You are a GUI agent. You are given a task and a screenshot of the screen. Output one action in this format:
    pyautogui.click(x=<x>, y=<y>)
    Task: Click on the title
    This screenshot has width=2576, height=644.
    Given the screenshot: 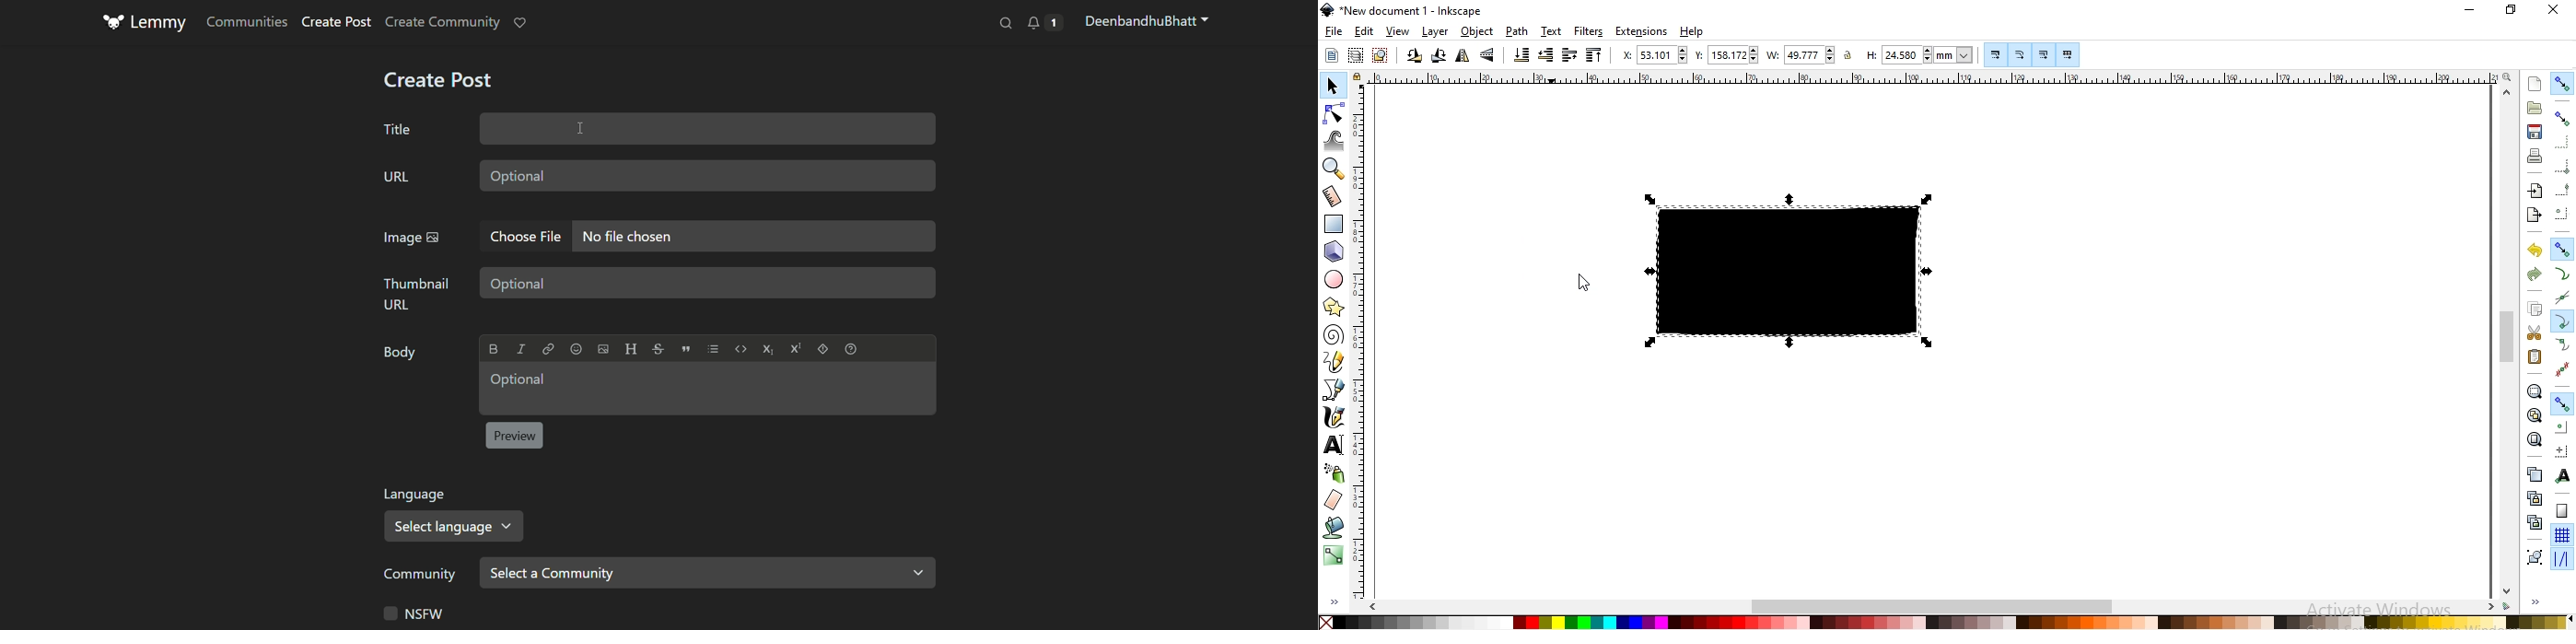 What is the action you would take?
    pyautogui.click(x=397, y=129)
    